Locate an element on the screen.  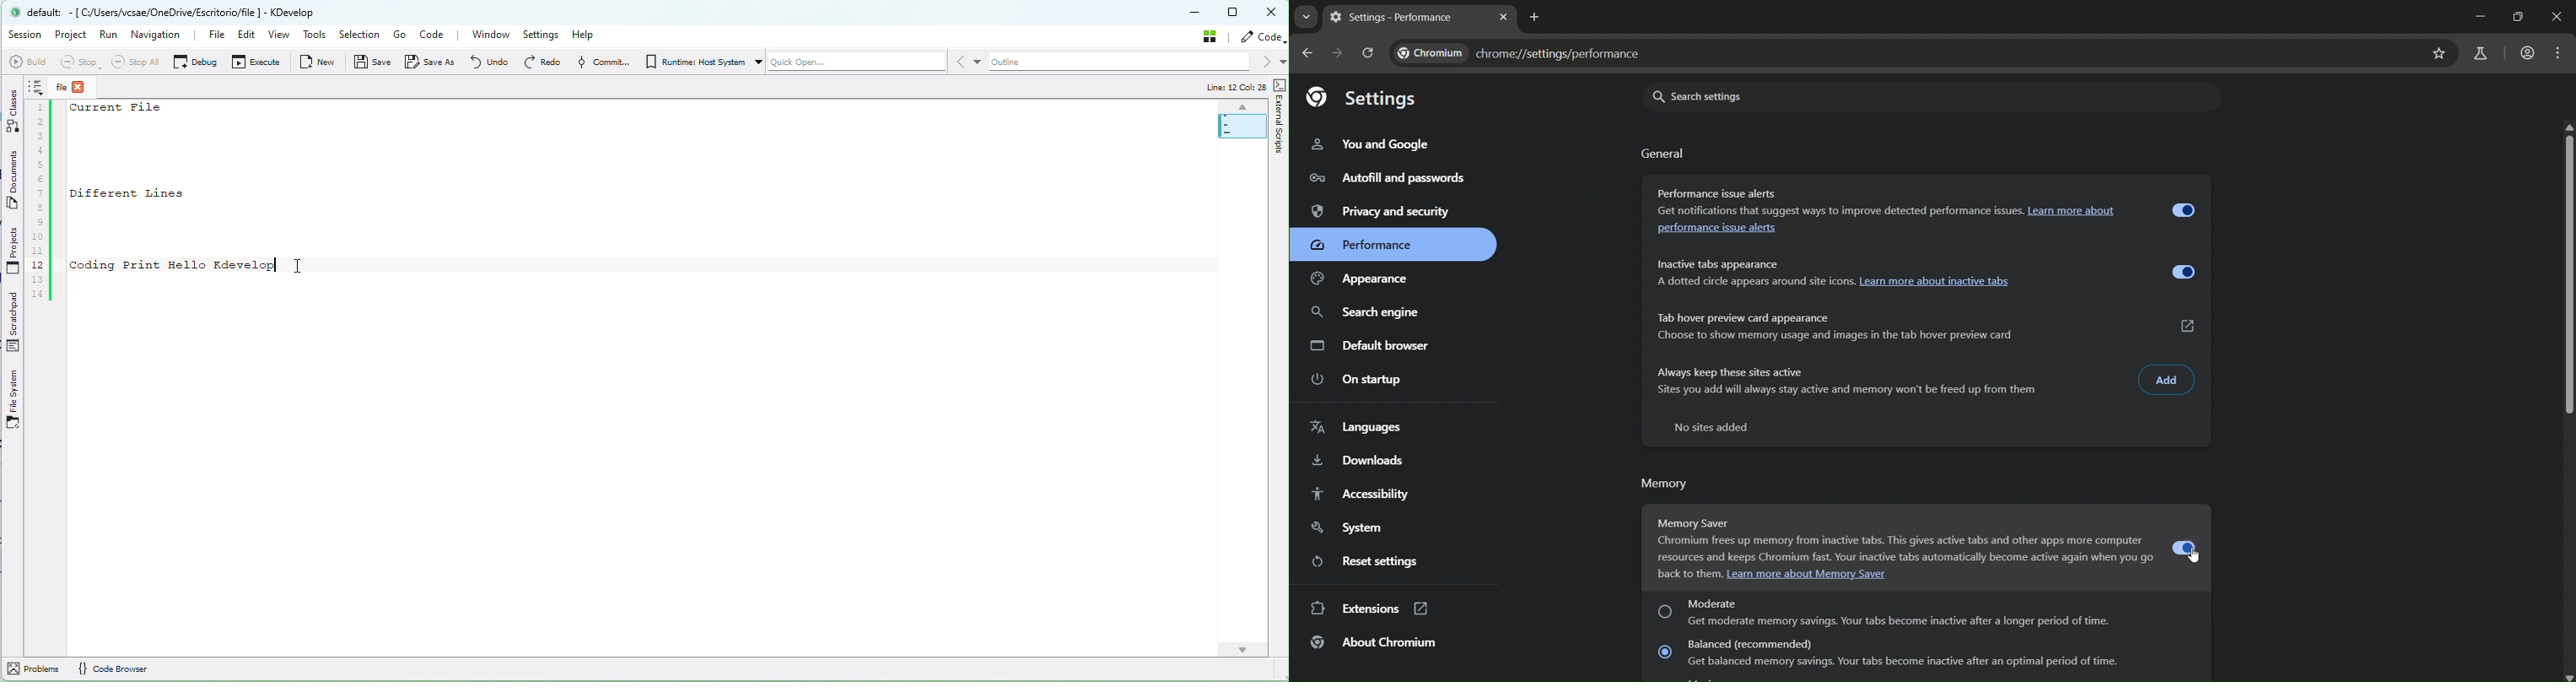
new tab is located at coordinates (1537, 17).